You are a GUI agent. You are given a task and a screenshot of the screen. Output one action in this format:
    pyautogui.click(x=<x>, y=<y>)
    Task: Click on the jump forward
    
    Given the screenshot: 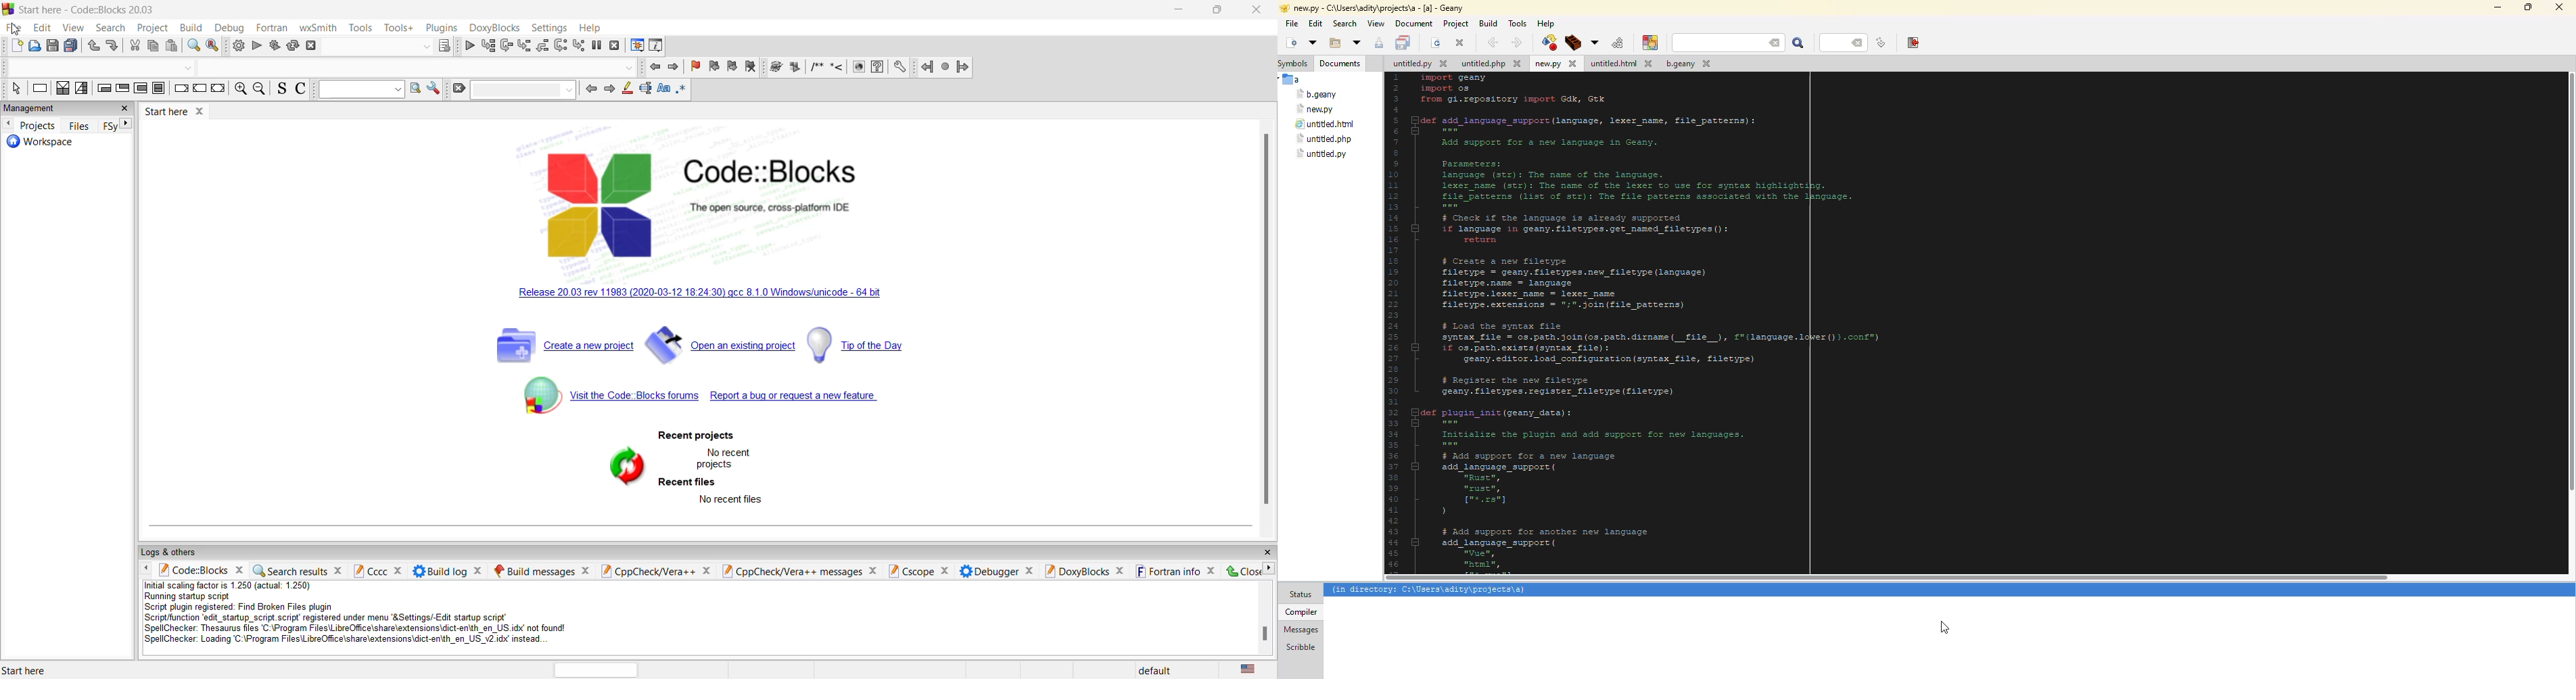 What is the action you would take?
    pyautogui.click(x=961, y=69)
    